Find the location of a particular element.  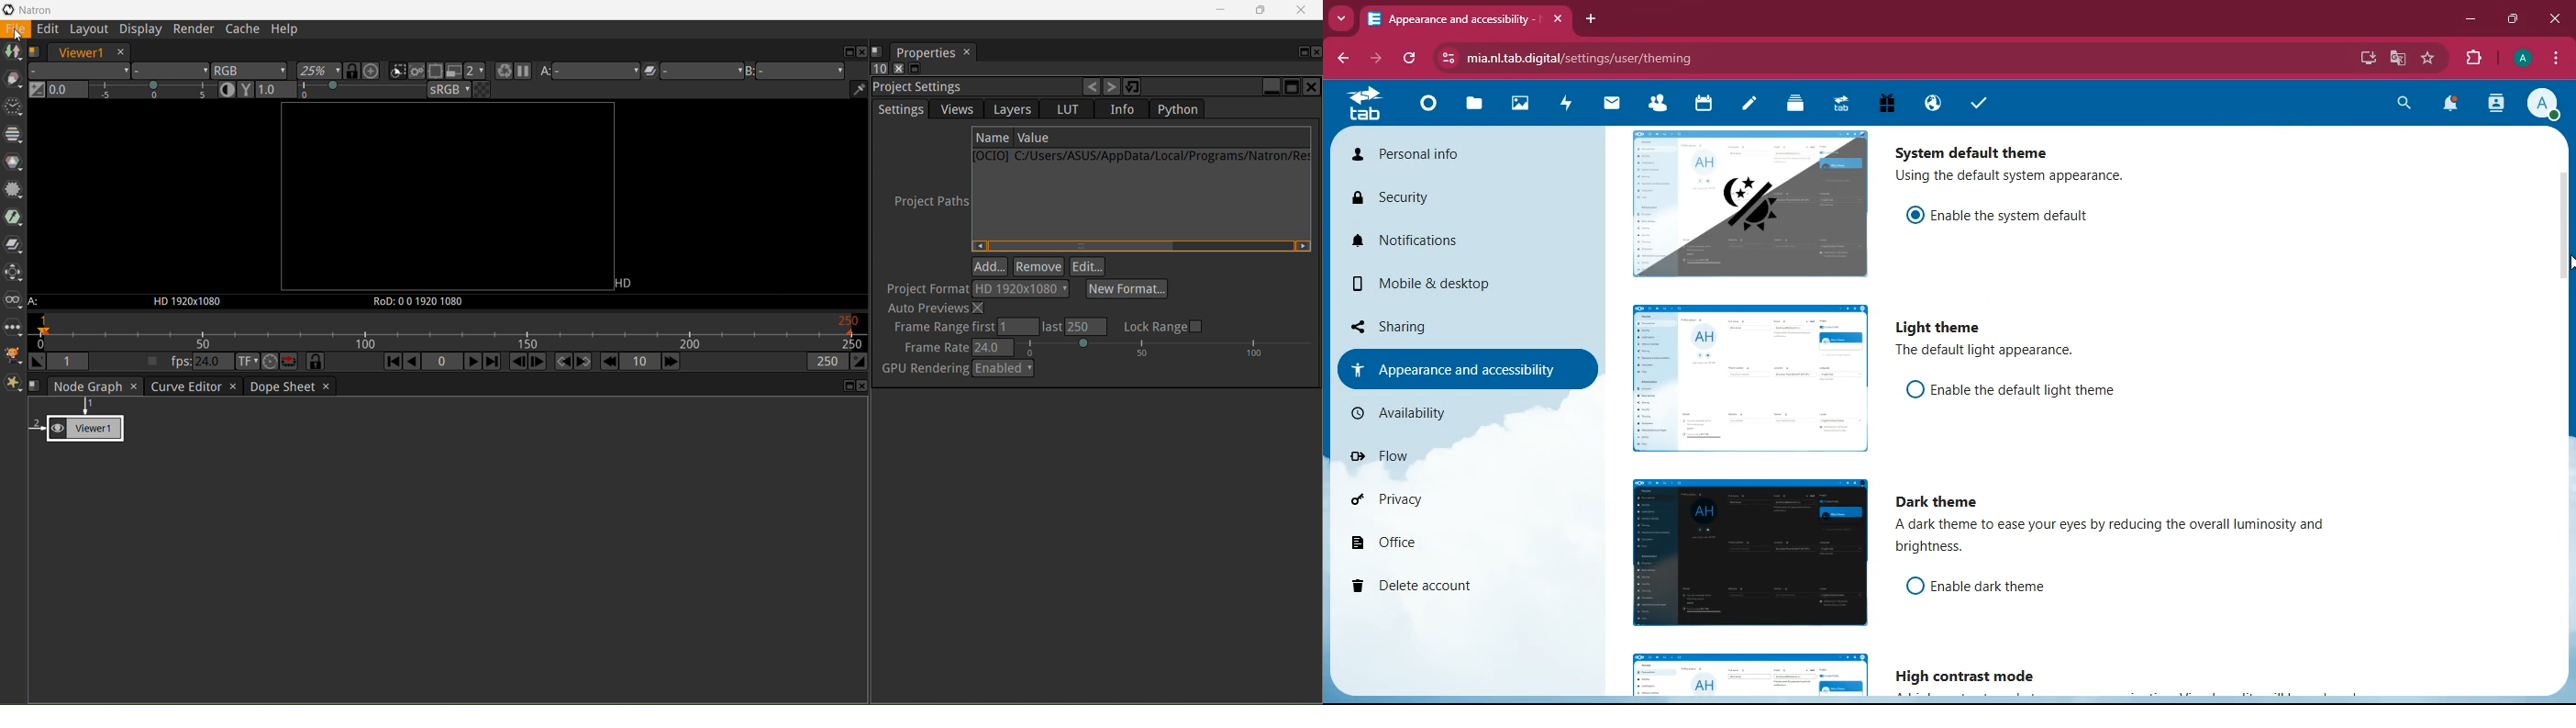

add tab is located at coordinates (1593, 19).